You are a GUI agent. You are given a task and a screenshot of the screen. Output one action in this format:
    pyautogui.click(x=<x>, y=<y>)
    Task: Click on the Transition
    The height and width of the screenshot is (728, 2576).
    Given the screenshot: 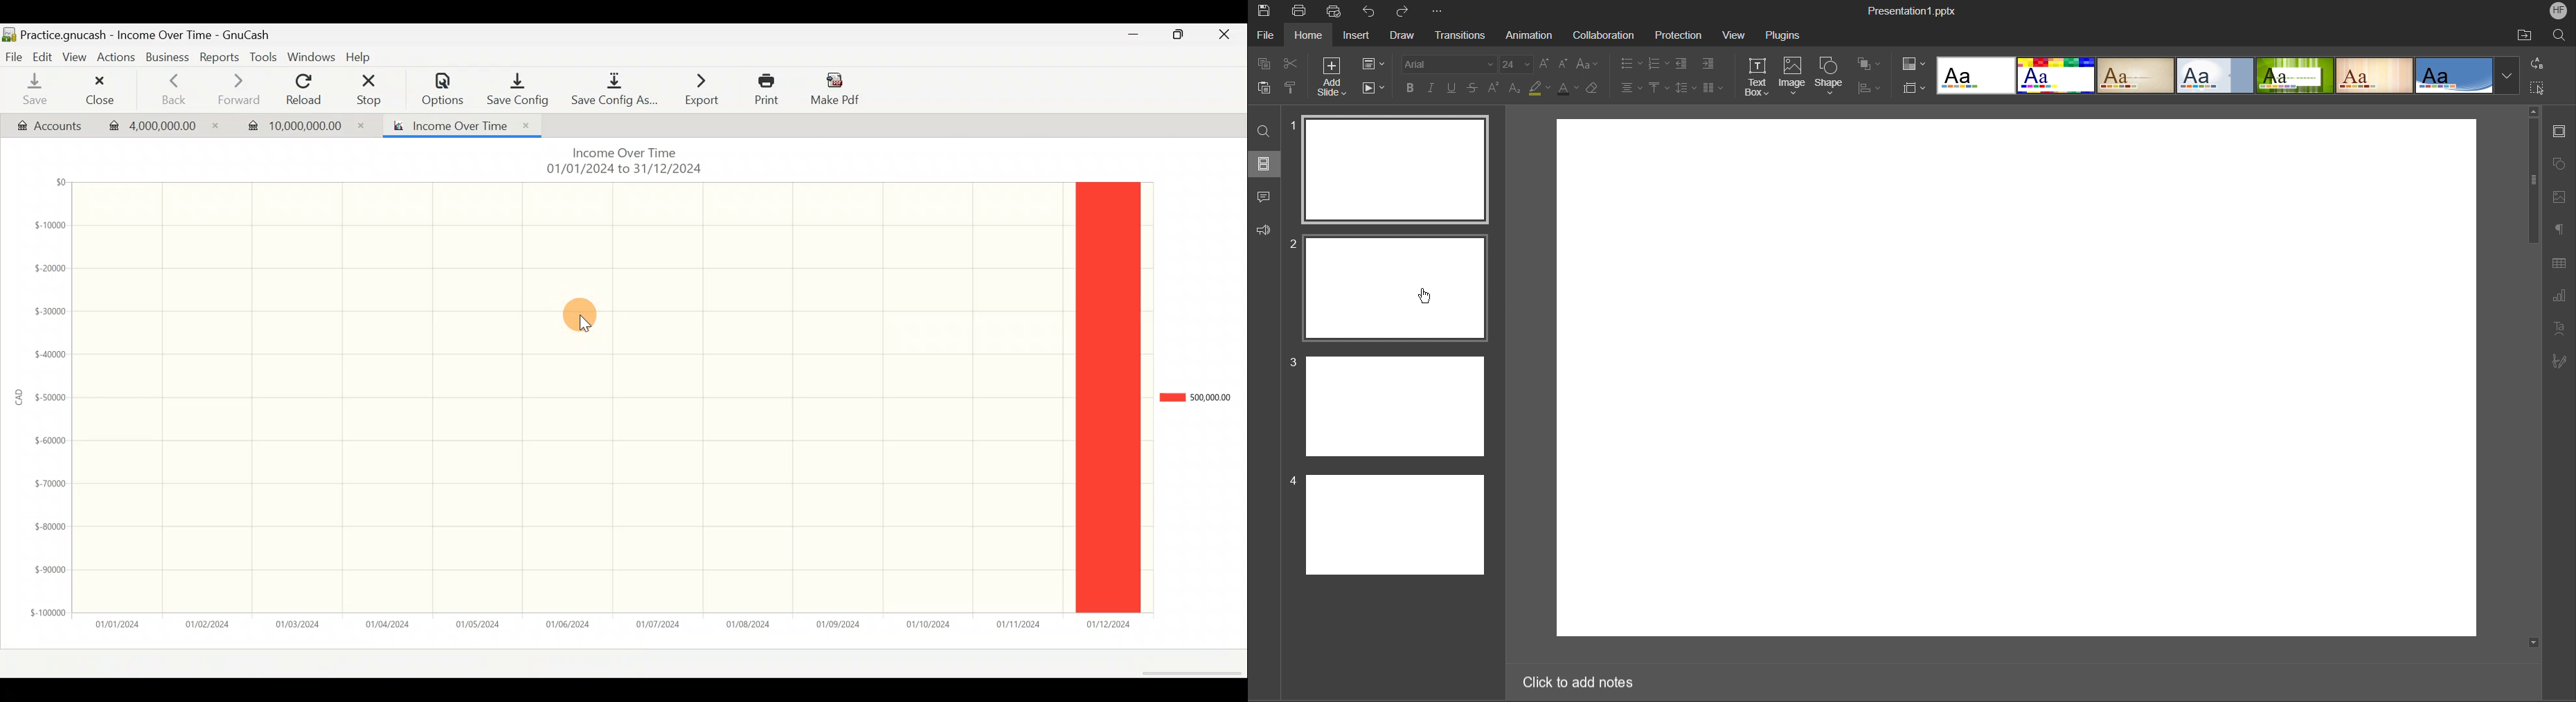 What is the action you would take?
    pyautogui.click(x=1456, y=36)
    